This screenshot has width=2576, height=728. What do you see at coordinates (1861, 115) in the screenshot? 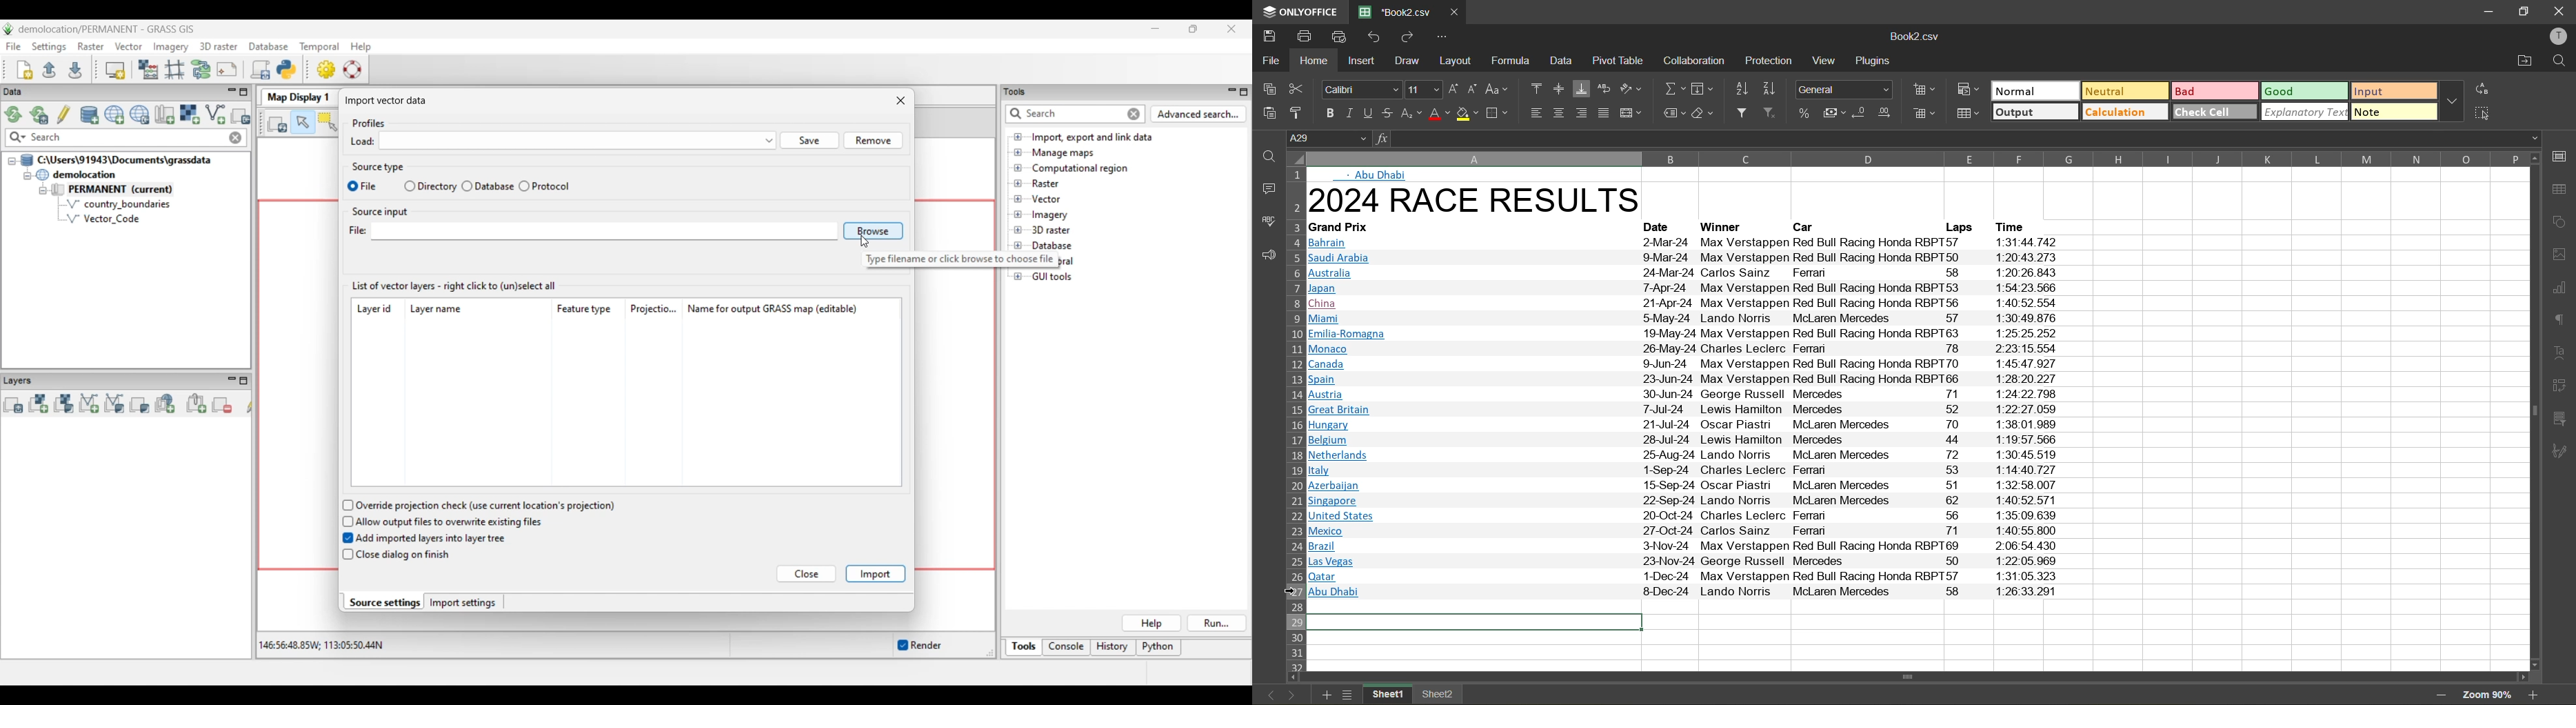
I see `decrease decimal` at bounding box center [1861, 115].